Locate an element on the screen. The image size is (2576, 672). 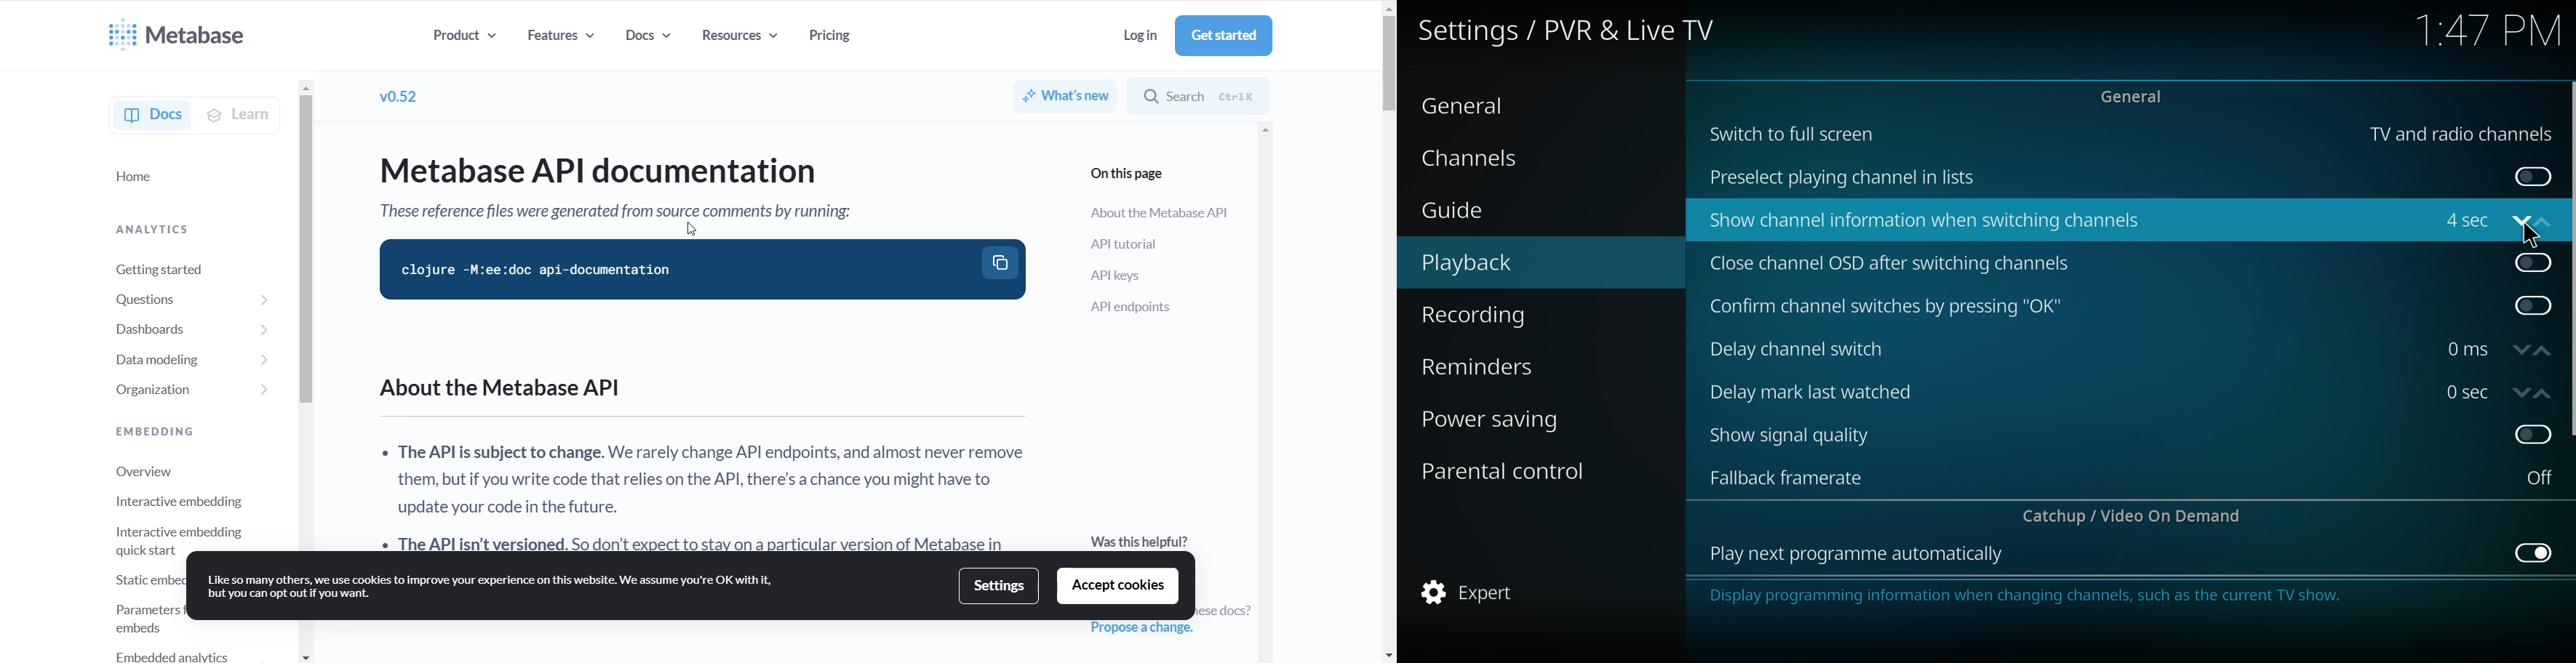
delay channel switch is located at coordinates (1807, 349).